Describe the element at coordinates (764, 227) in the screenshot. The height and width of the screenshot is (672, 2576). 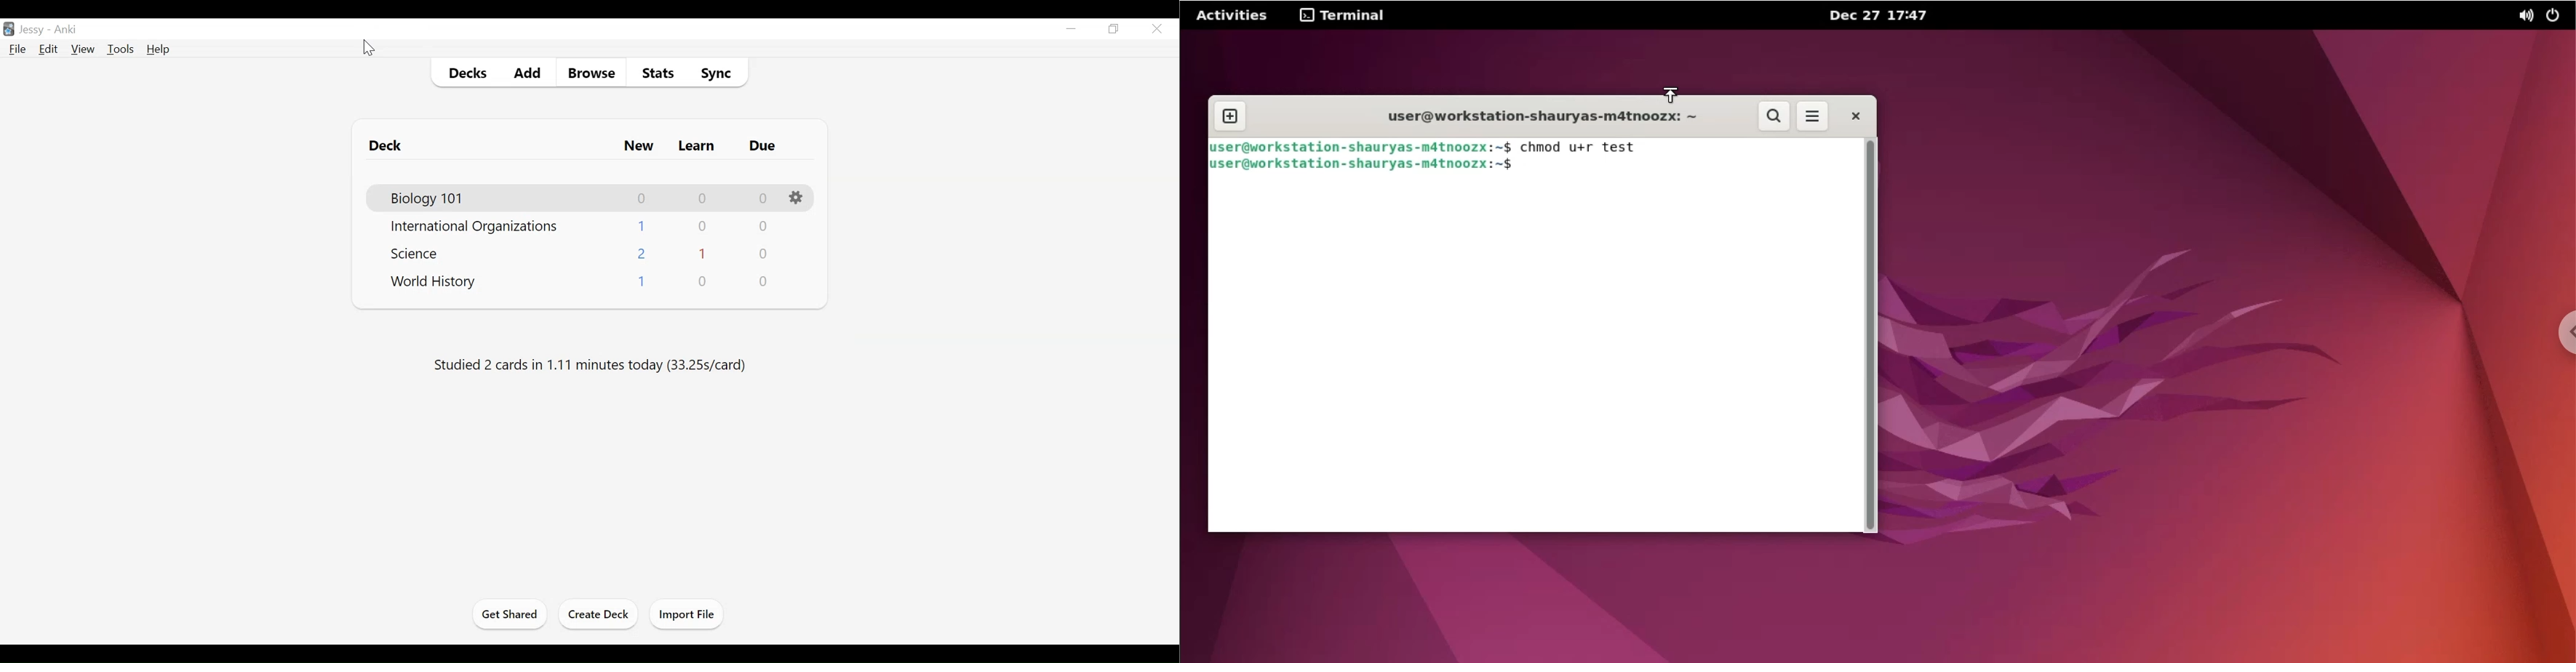
I see `Due Cards Count` at that location.